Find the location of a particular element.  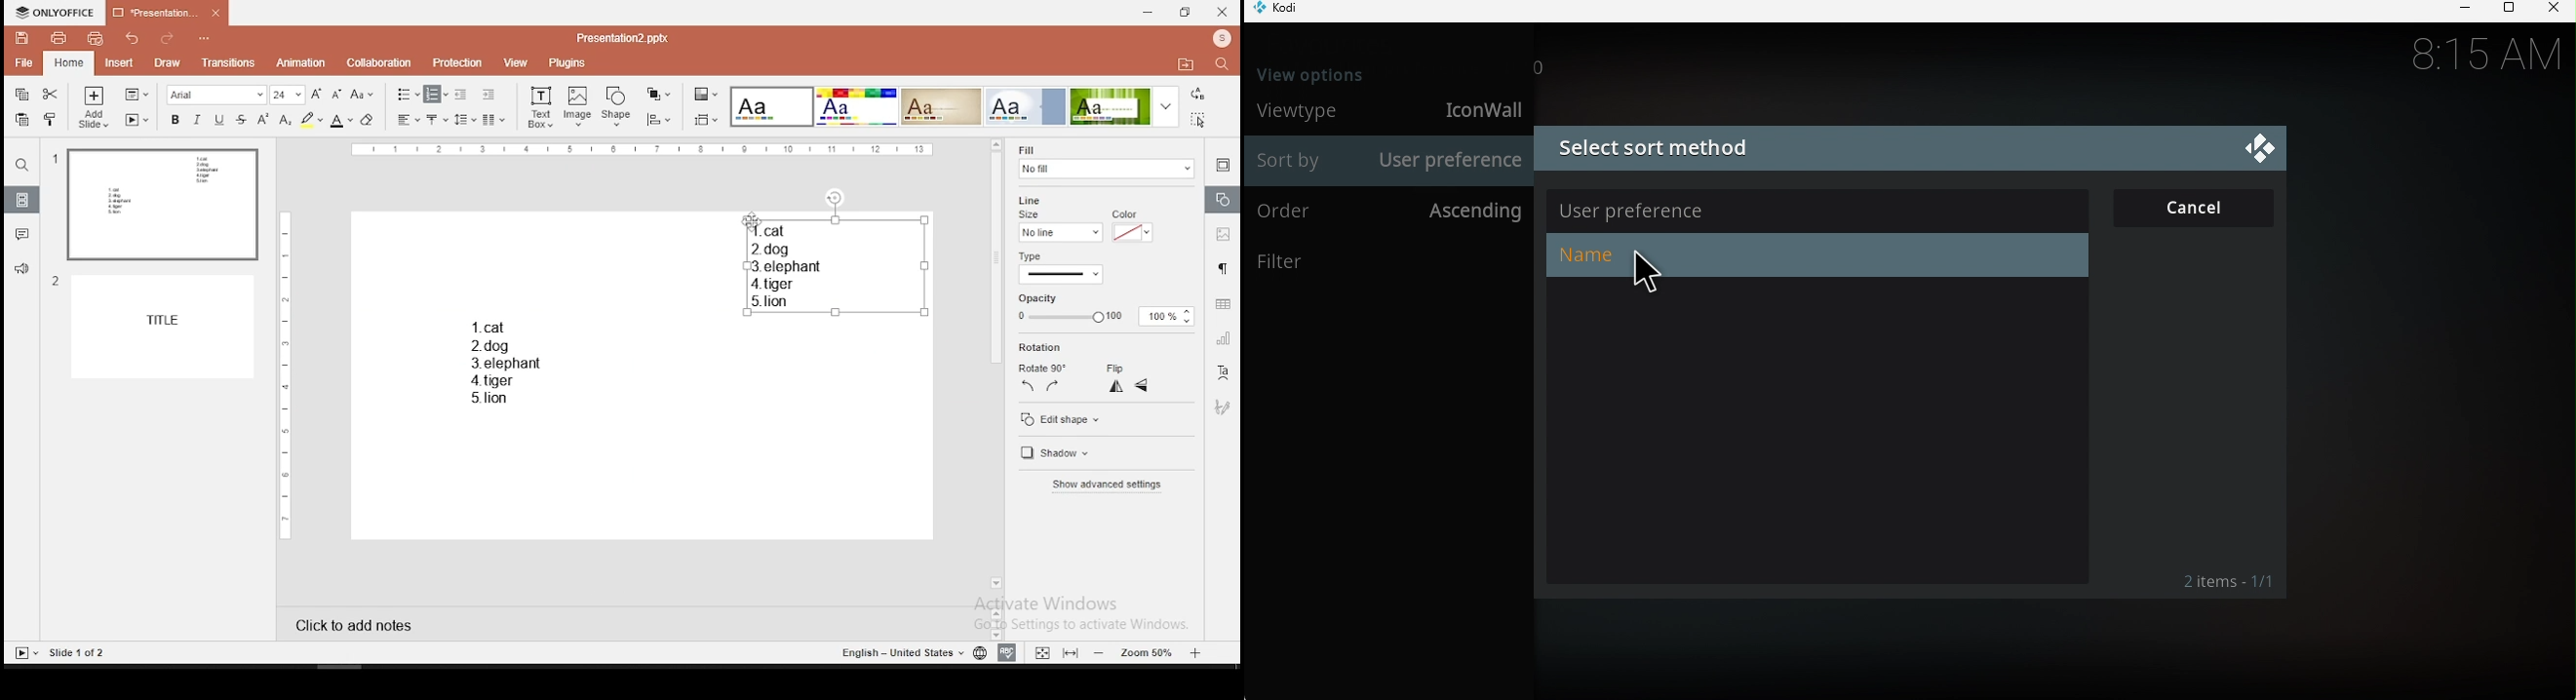

folder is located at coordinates (1186, 63).